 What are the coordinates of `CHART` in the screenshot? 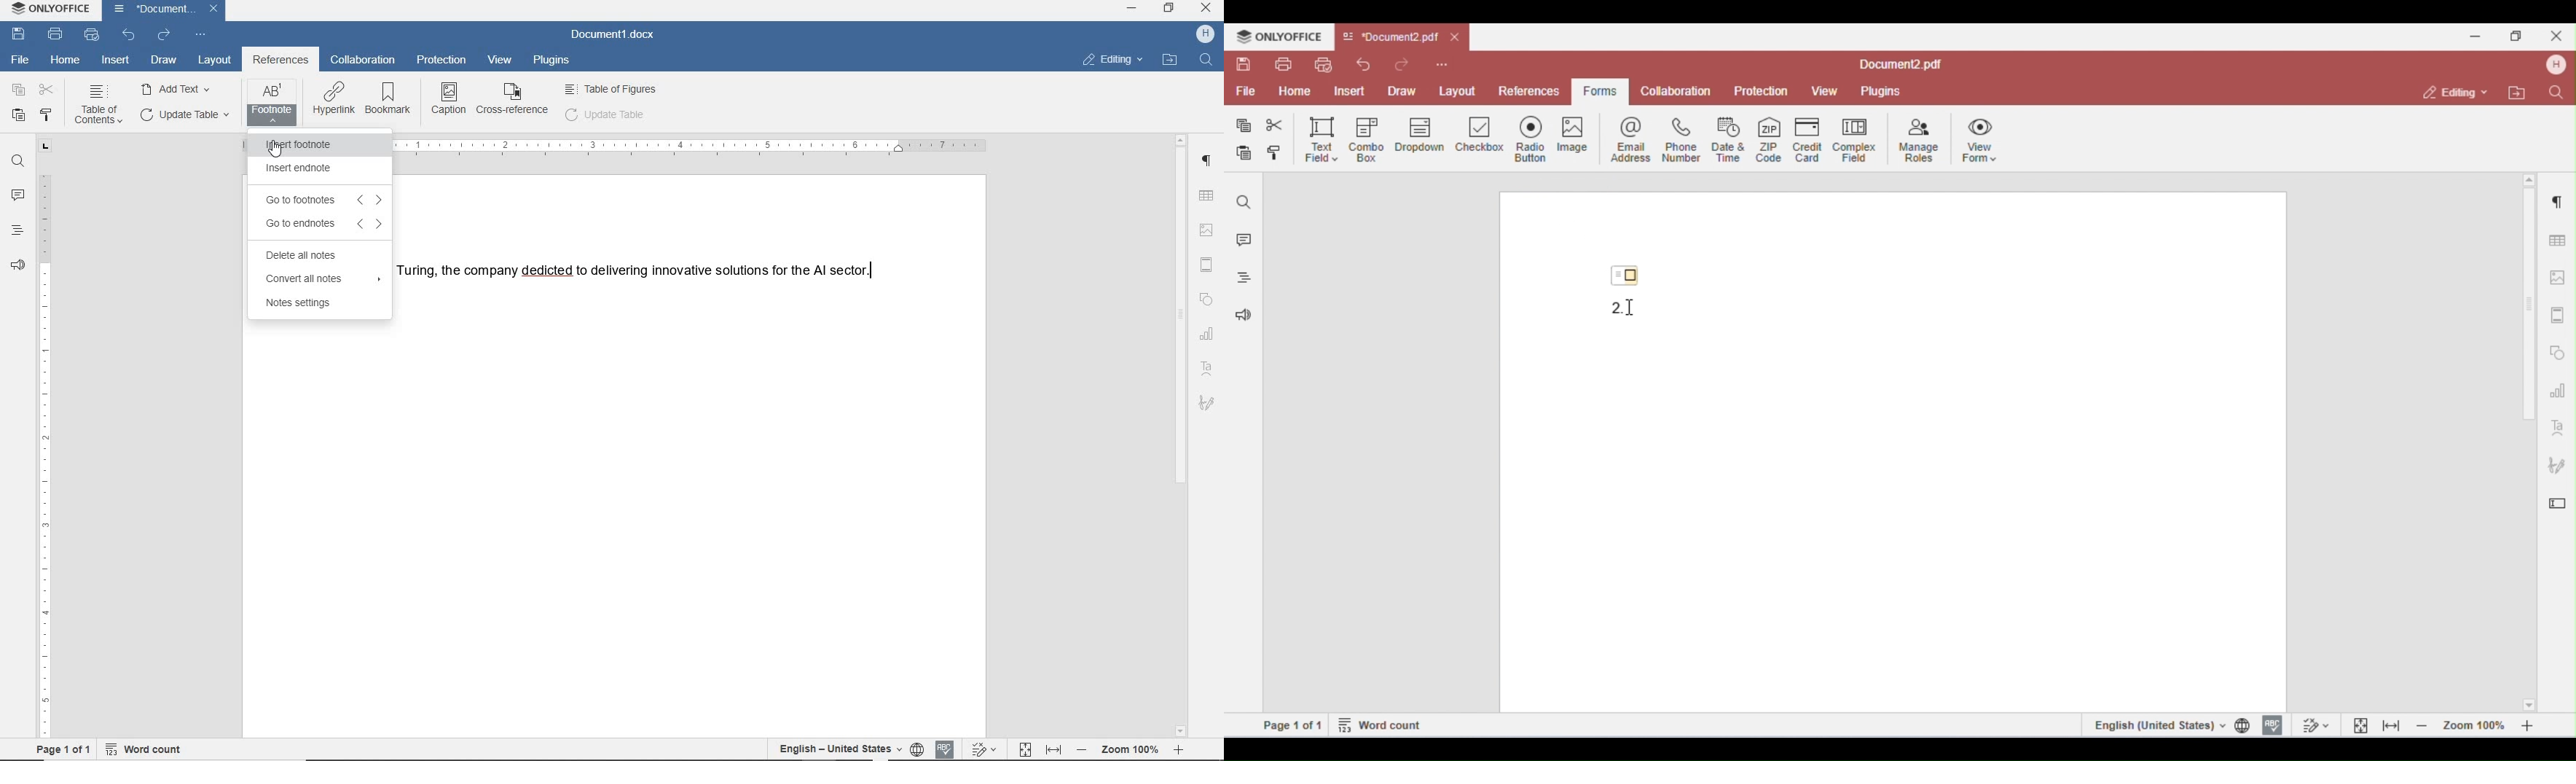 It's located at (1209, 333).